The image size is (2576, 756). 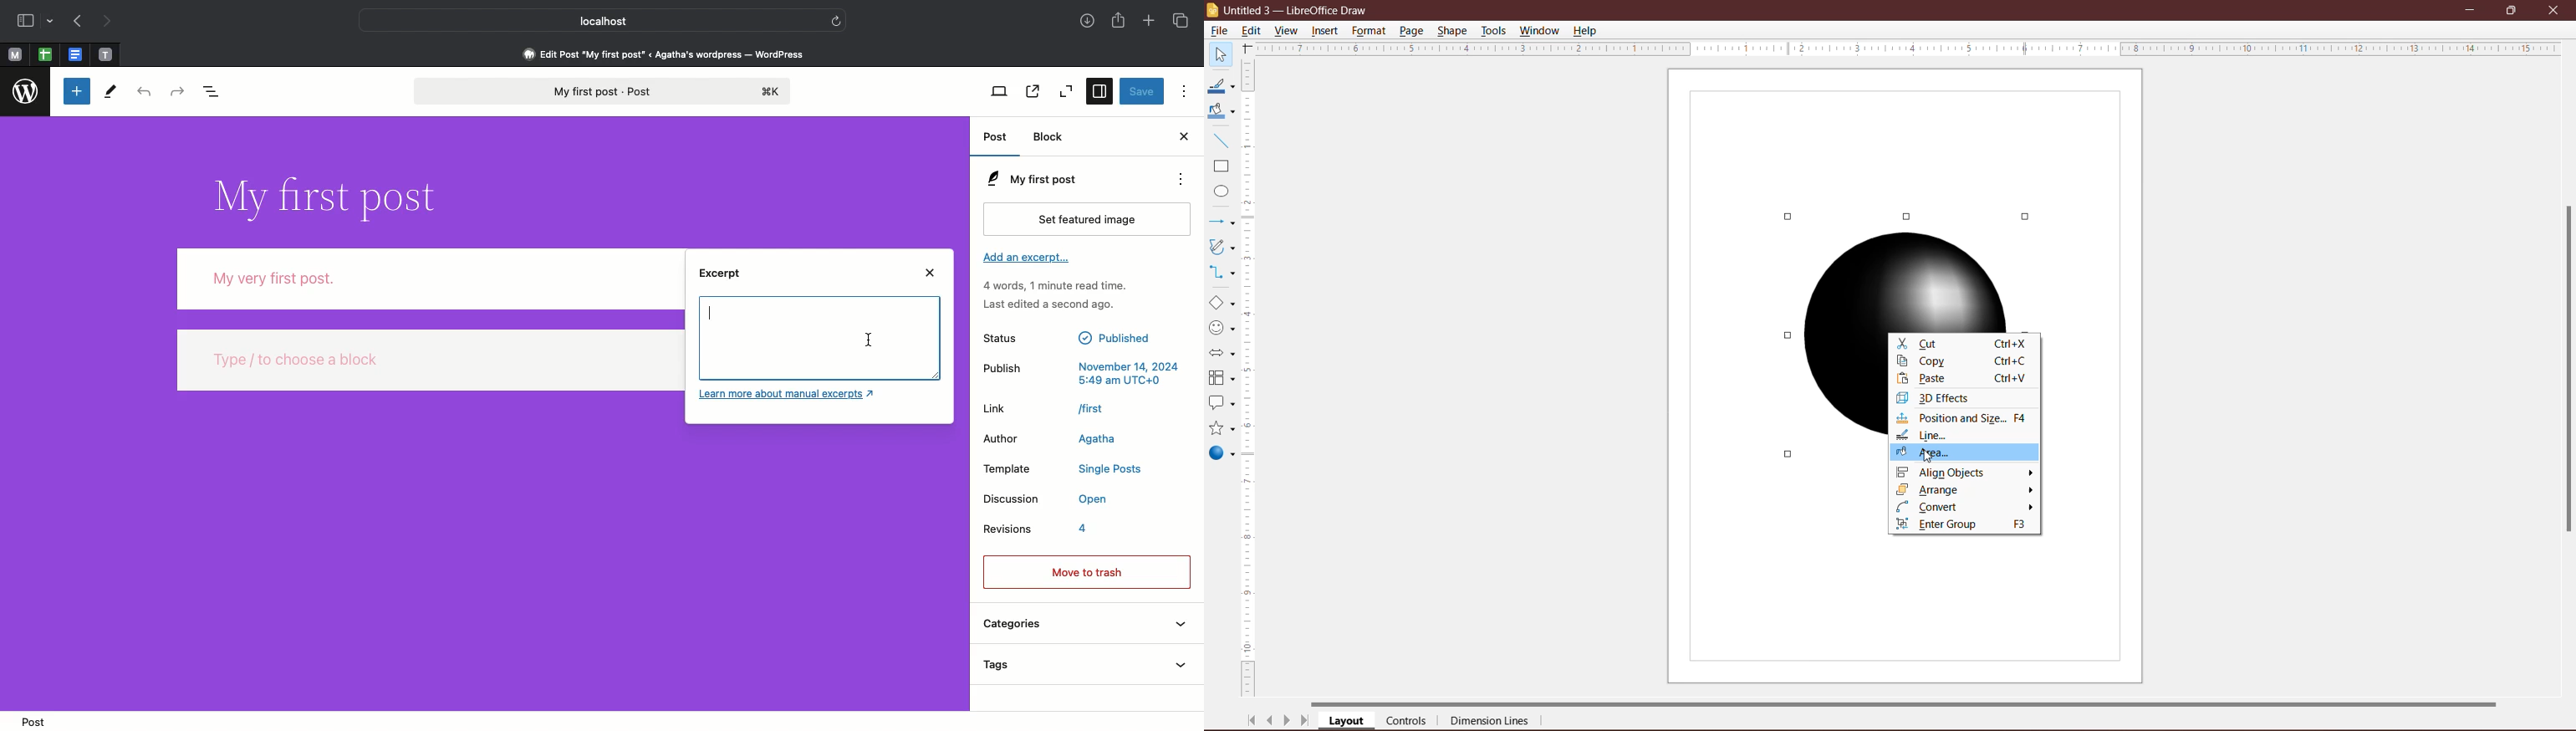 I want to click on M tabs, so click(x=13, y=54).